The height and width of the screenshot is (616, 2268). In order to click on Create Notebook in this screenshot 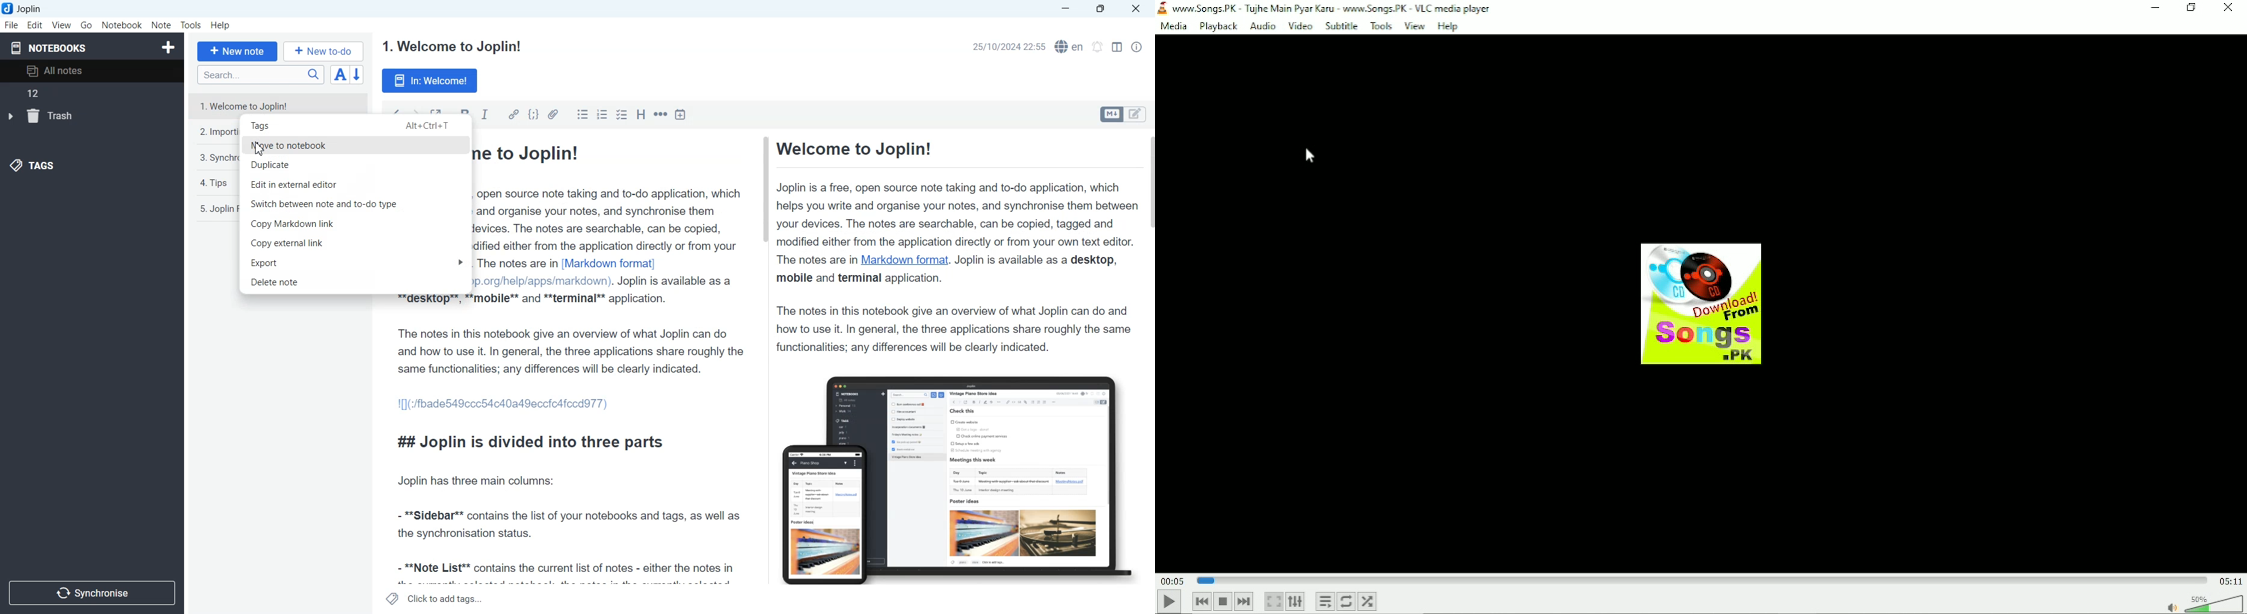, I will do `click(169, 46)`.